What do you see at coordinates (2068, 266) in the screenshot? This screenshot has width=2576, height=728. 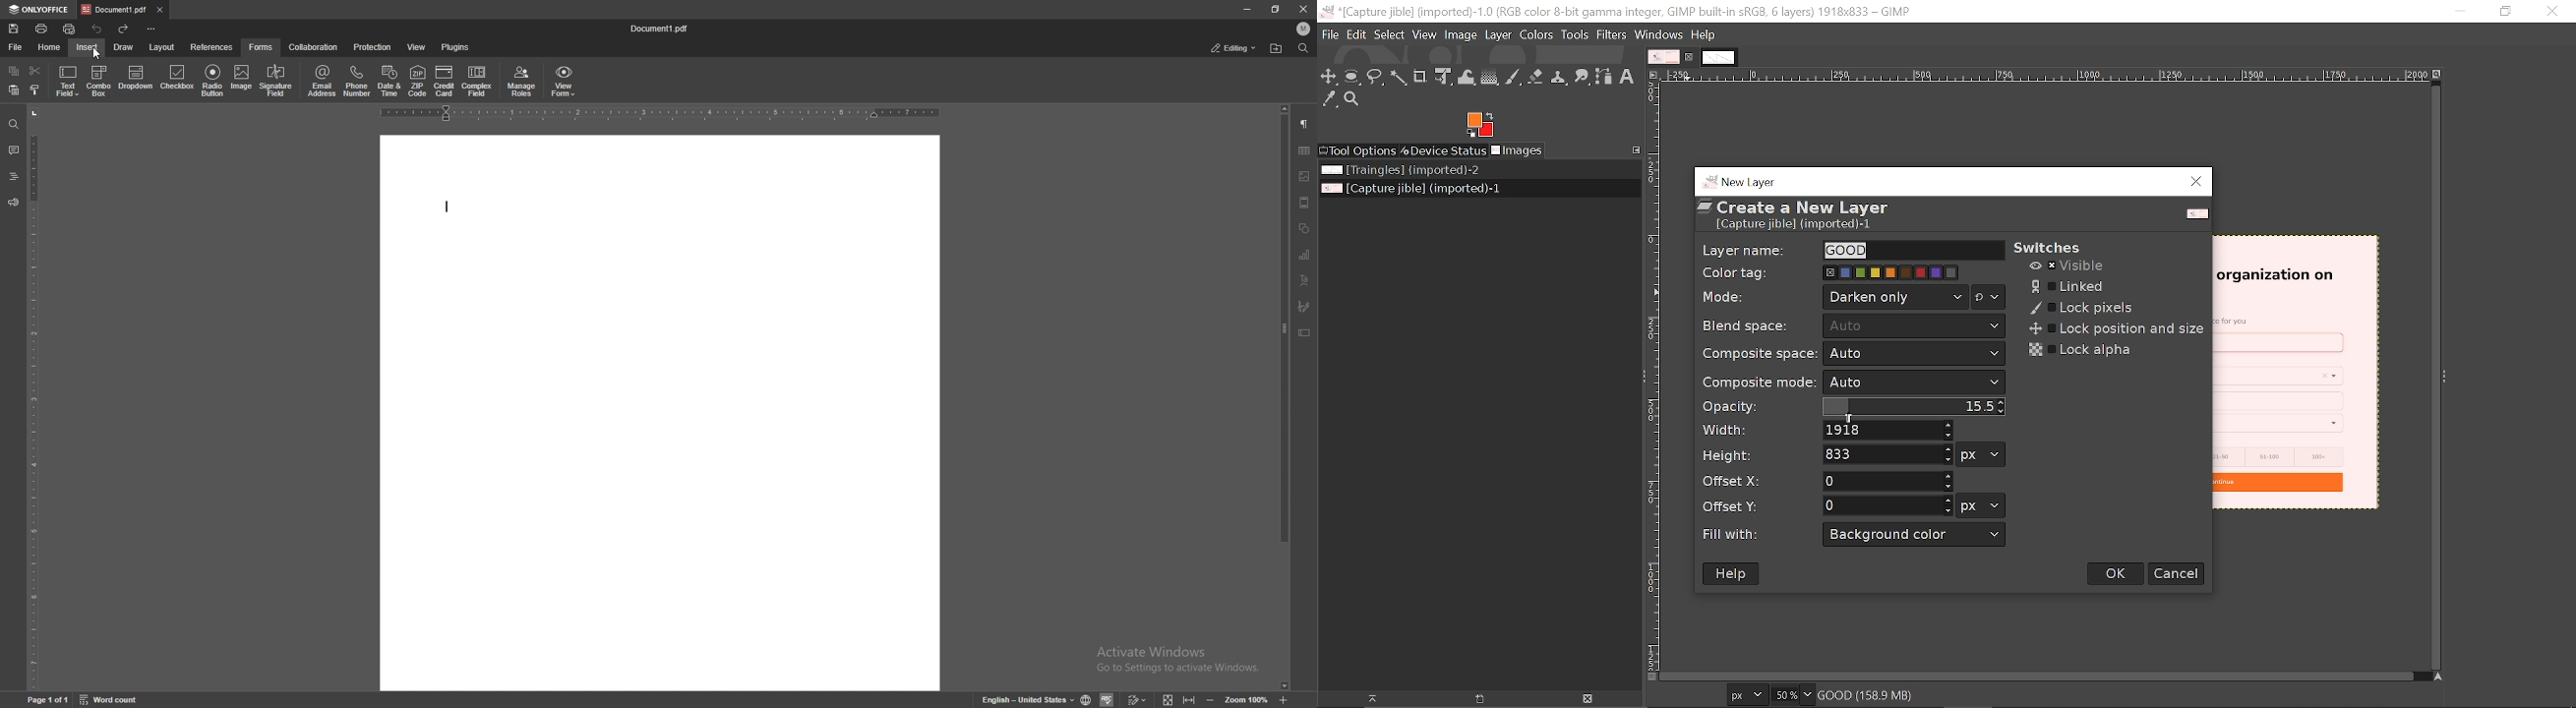 I see `Visible` at bounding box center [2068, 266].